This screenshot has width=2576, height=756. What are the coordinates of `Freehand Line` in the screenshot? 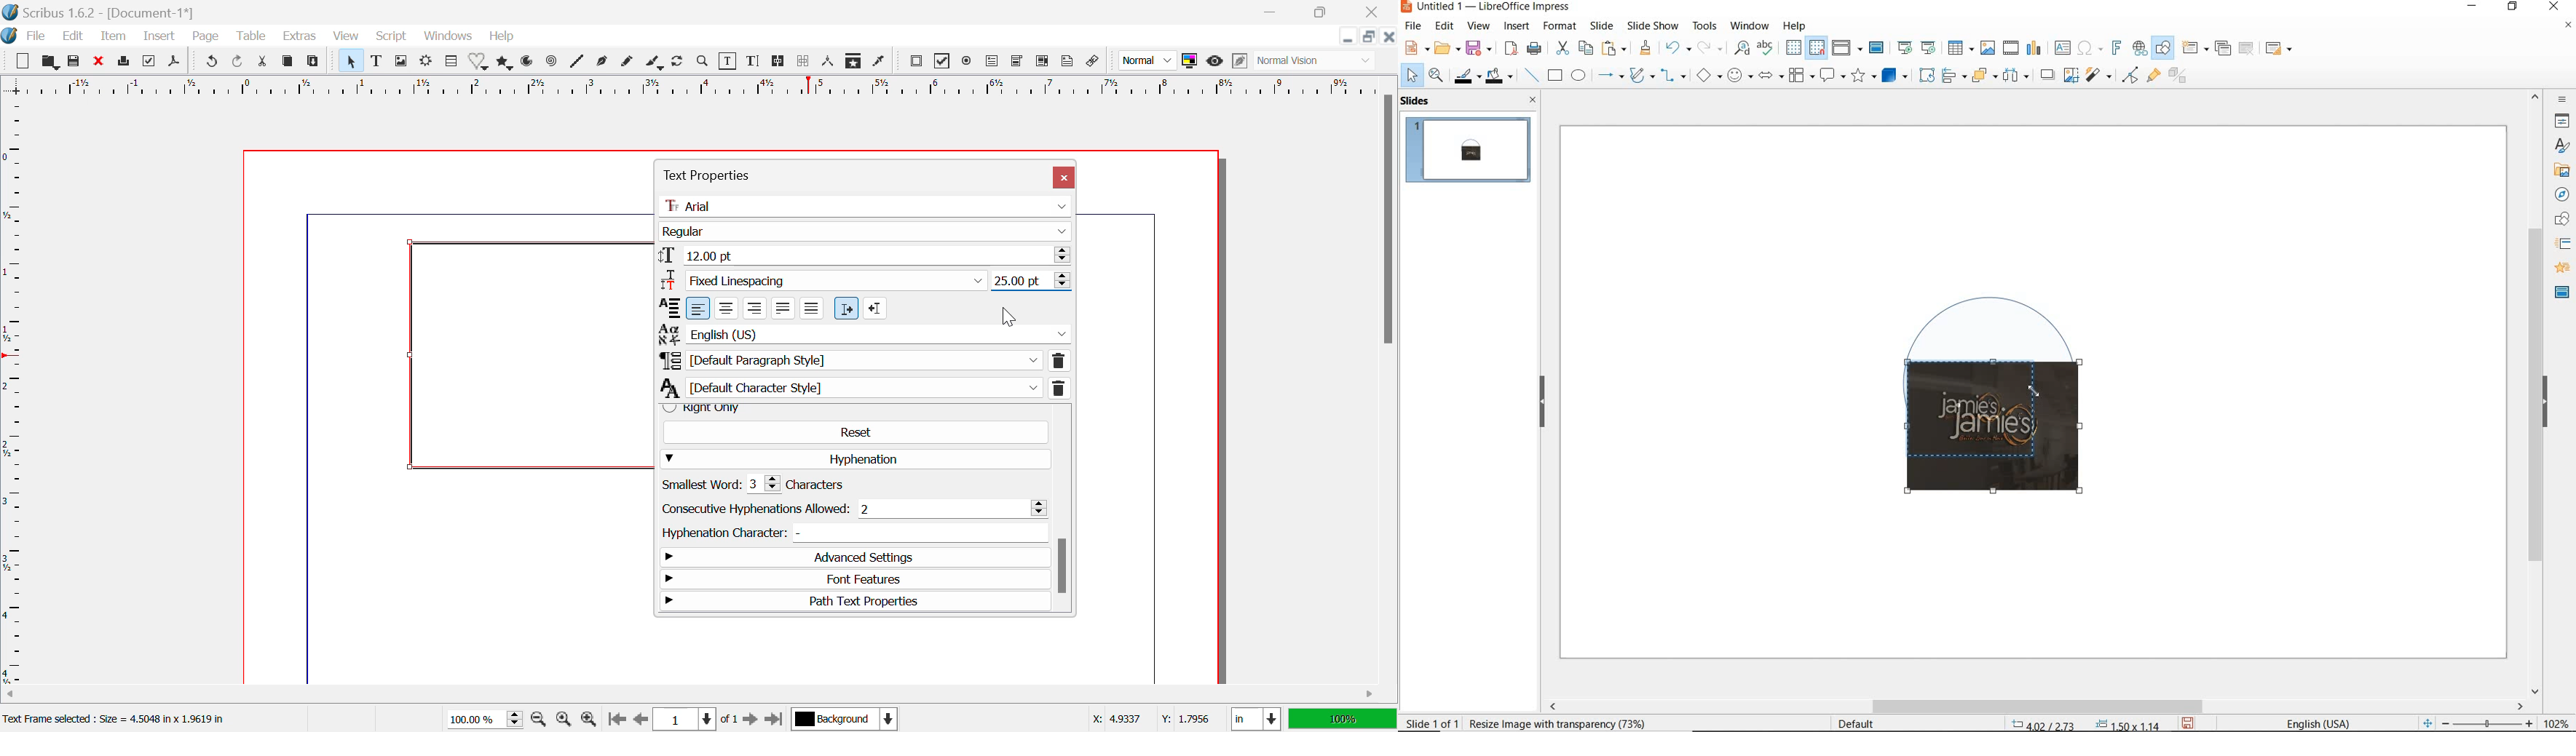 It's located at (628, 64).